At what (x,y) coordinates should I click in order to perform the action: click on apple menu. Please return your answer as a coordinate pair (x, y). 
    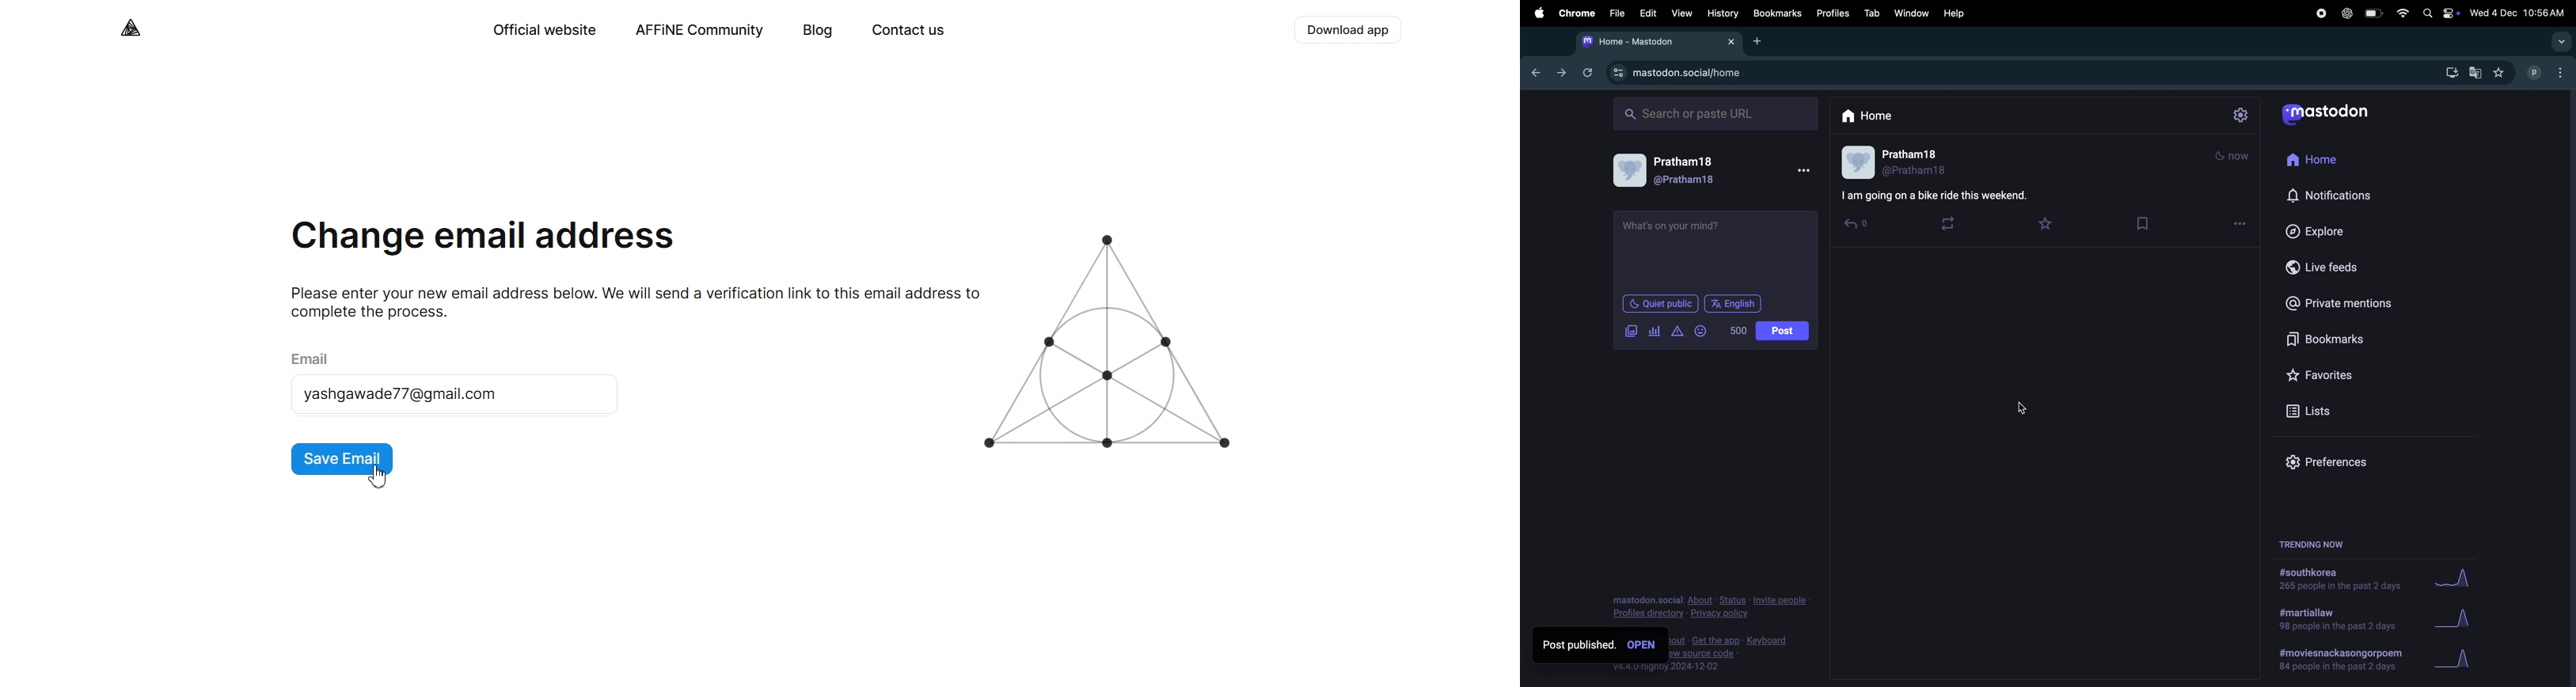
    Looking at the image, I should click on (1539, 14).